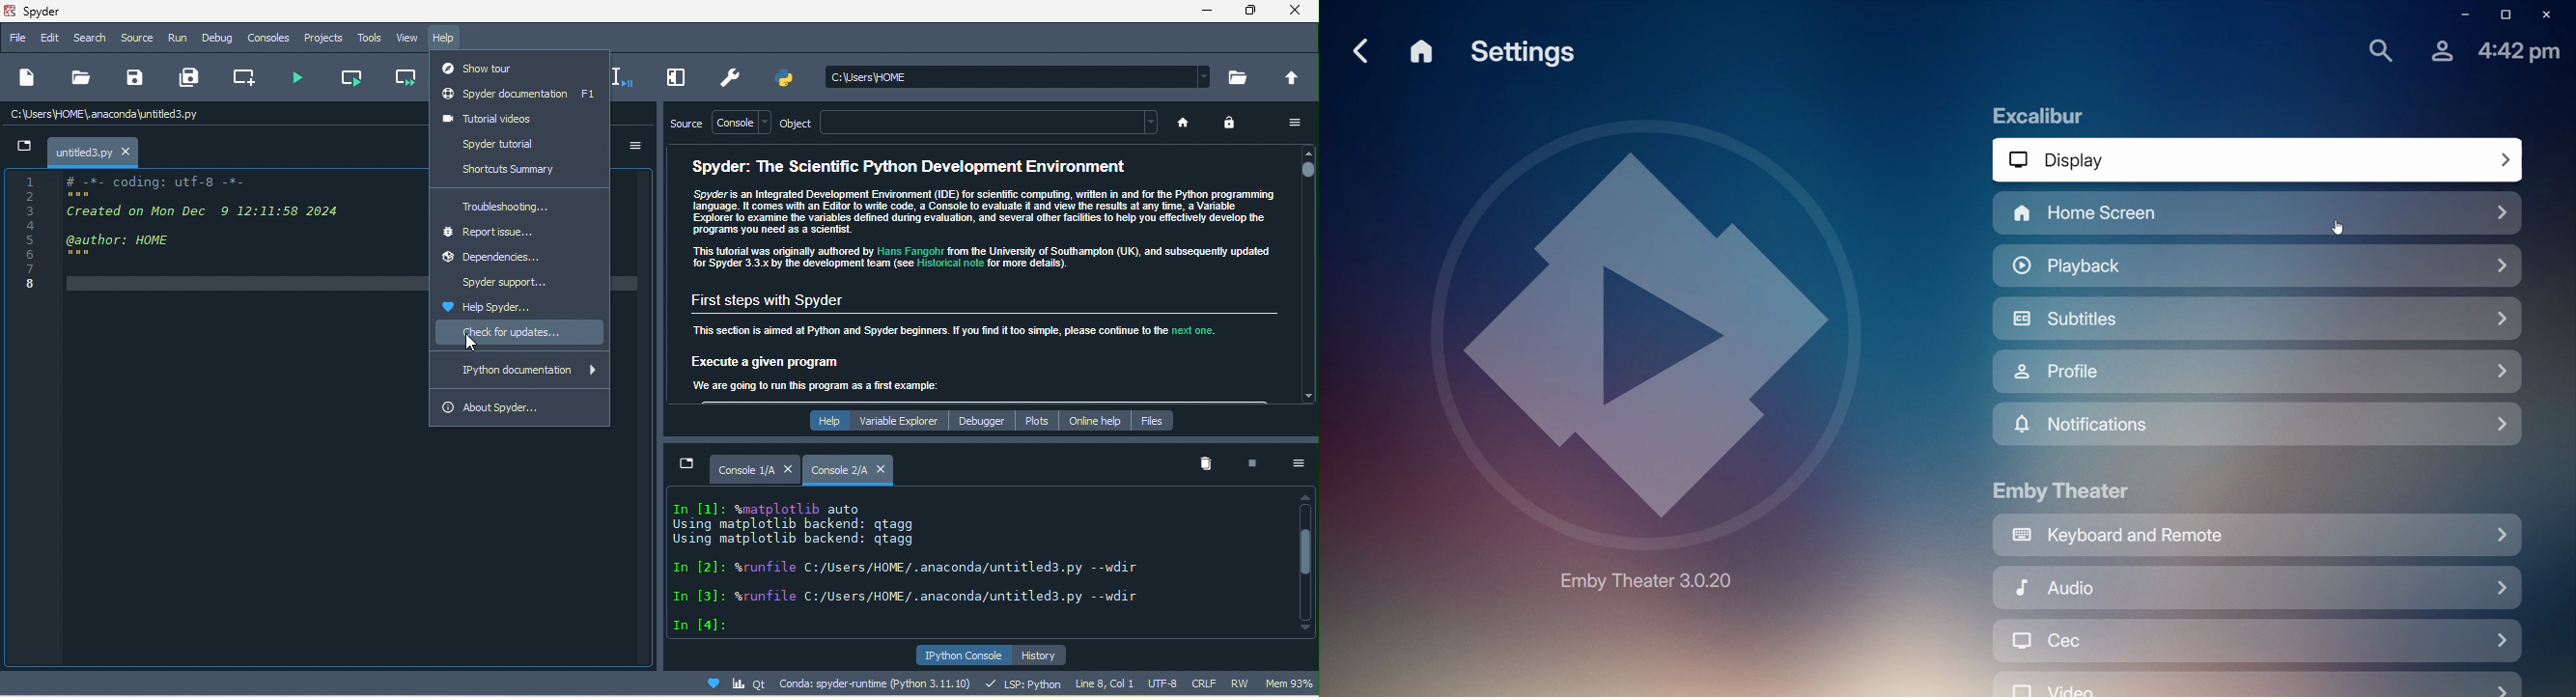 The image size is (2576, 700). Describe the element at coordinates (2051, 115) in the screenshot. I see `Excalibur` at that location.